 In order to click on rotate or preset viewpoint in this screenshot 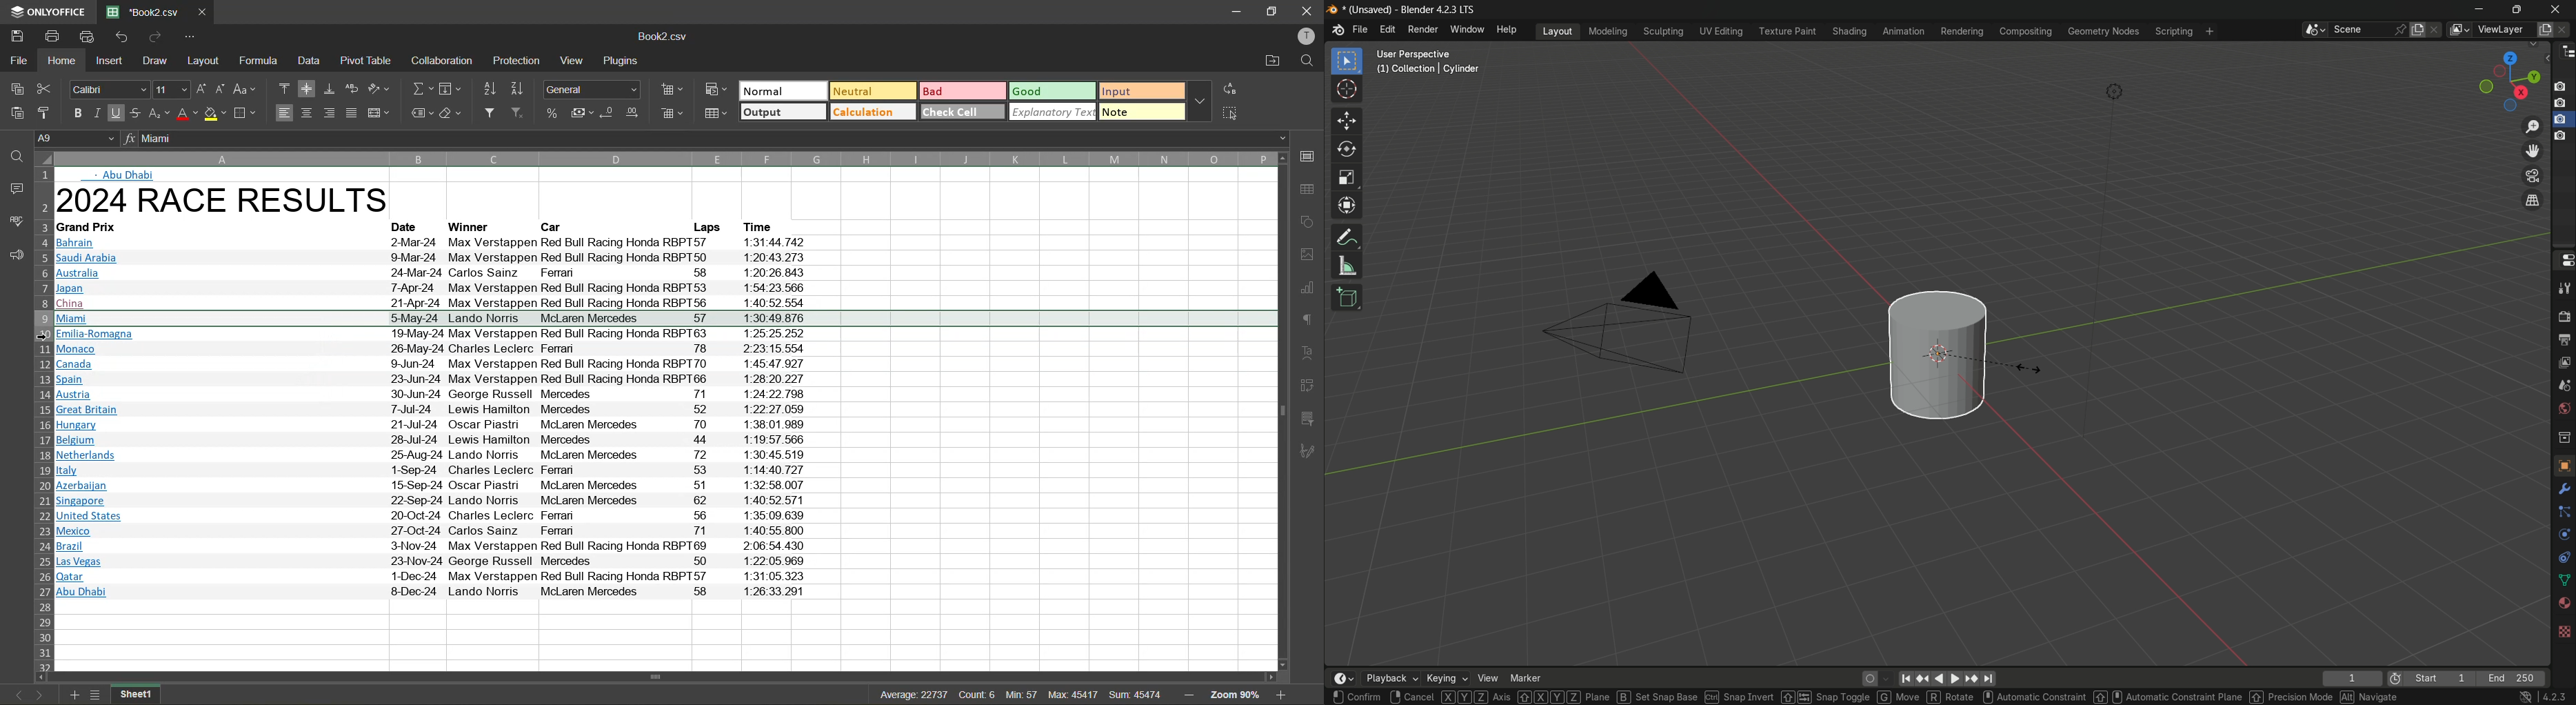, I will do `click(2509, 79)`.